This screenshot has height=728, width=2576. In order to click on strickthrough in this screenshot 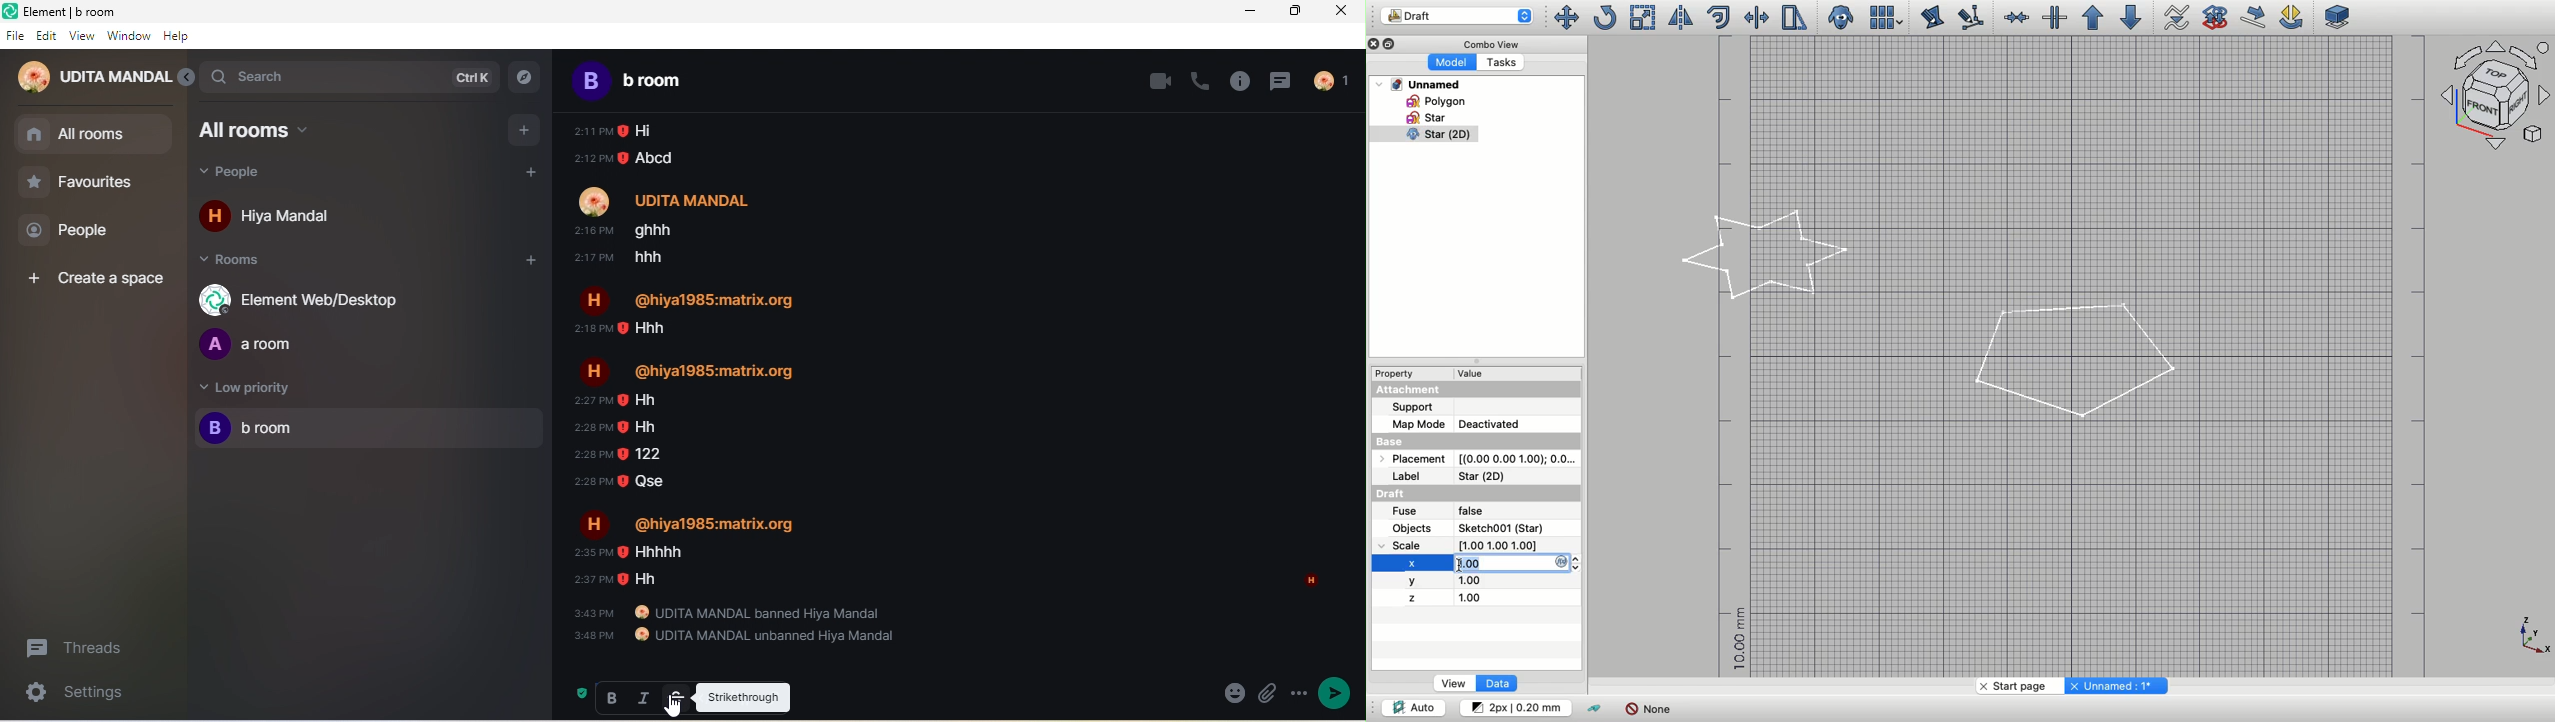, I will do `click(747, 697)`.